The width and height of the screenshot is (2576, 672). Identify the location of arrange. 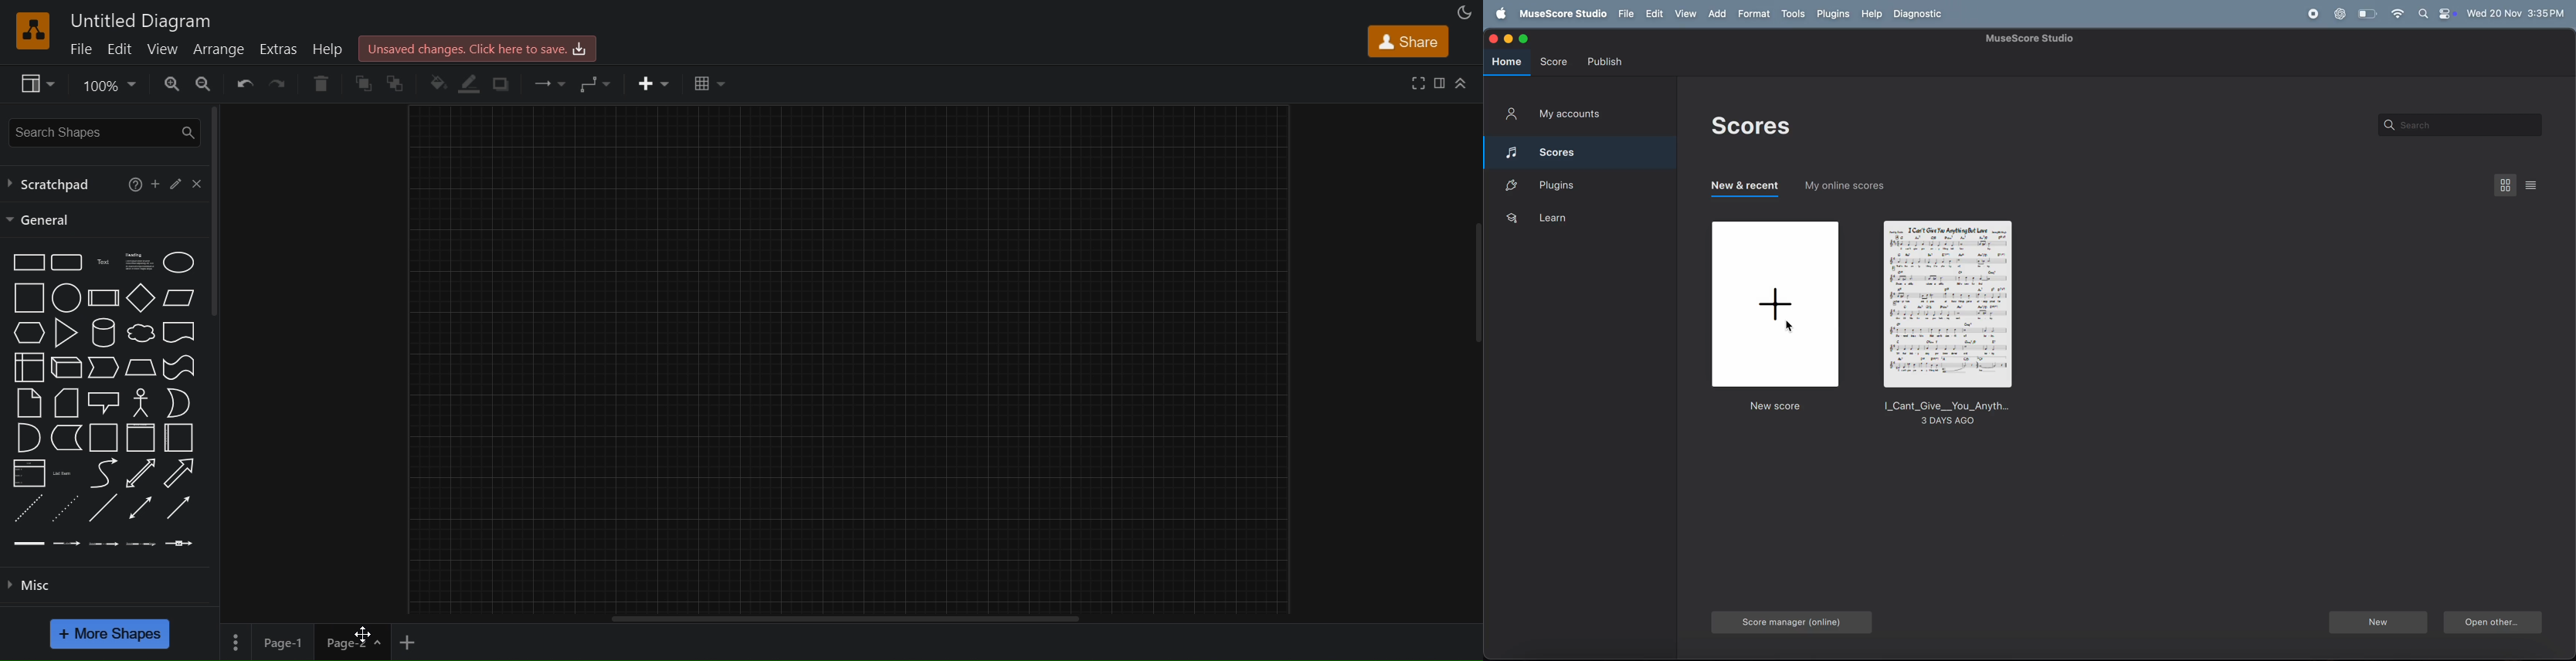
(219, 52).